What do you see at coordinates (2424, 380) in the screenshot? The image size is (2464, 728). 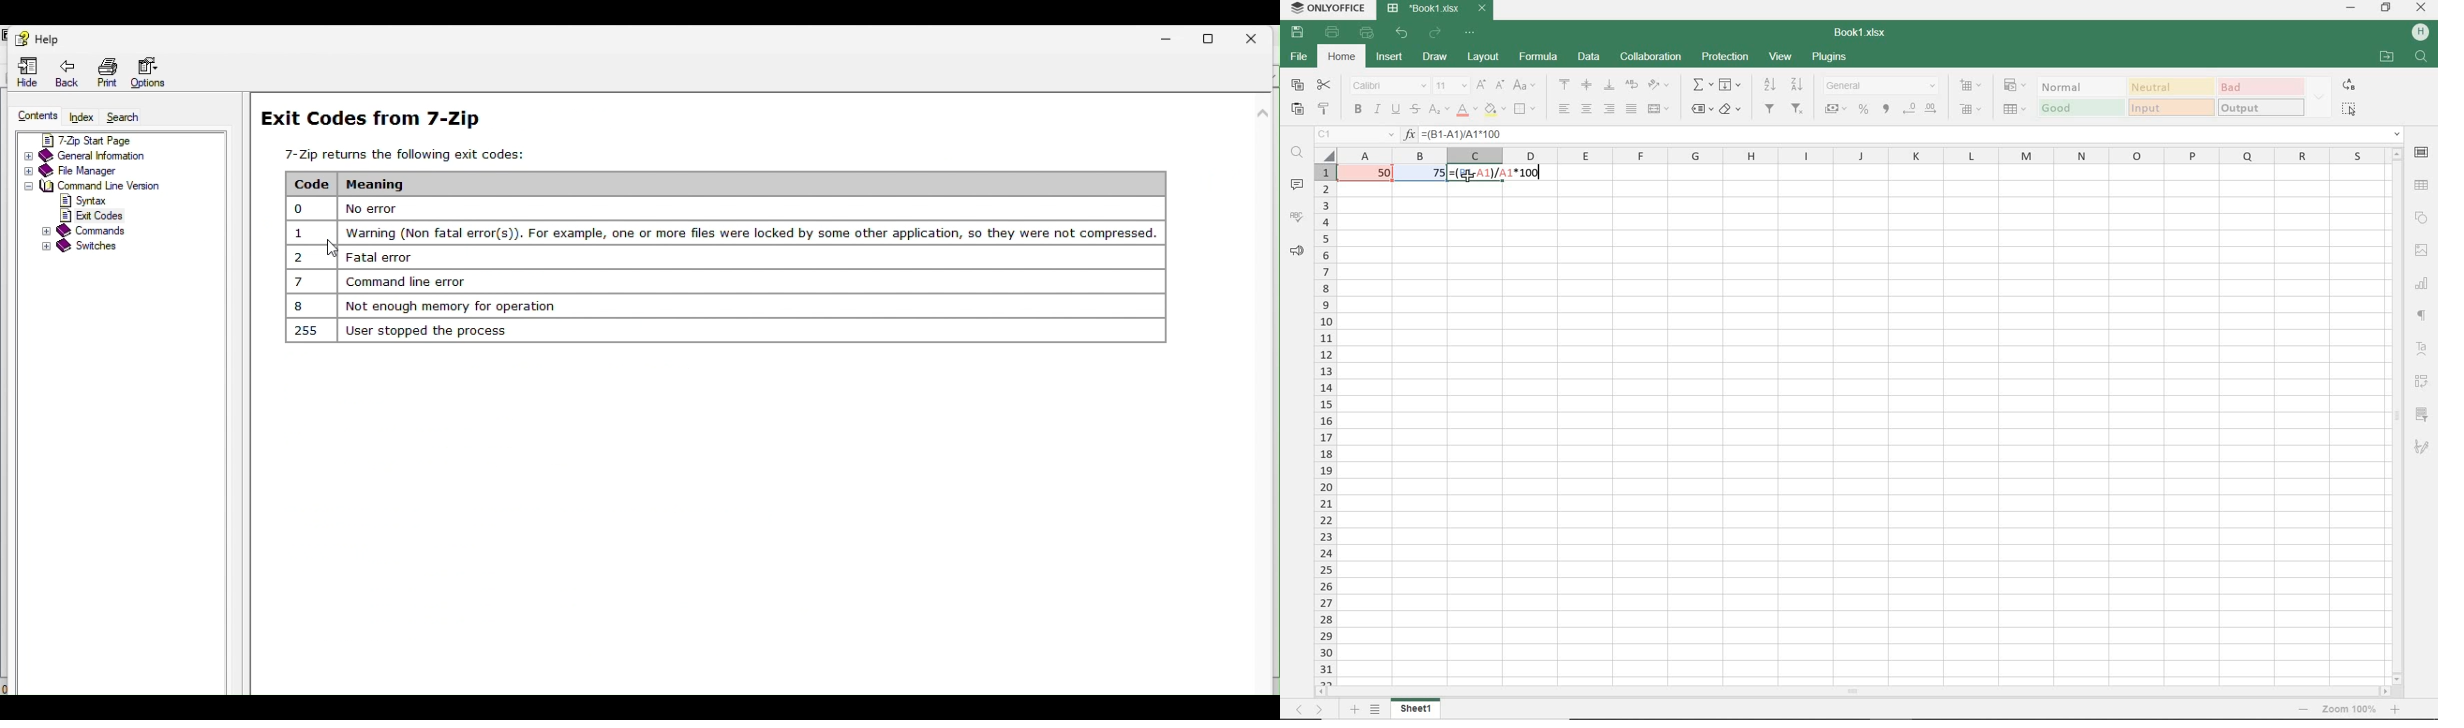 I see `pivot table` at bounding box center [2424, 380].